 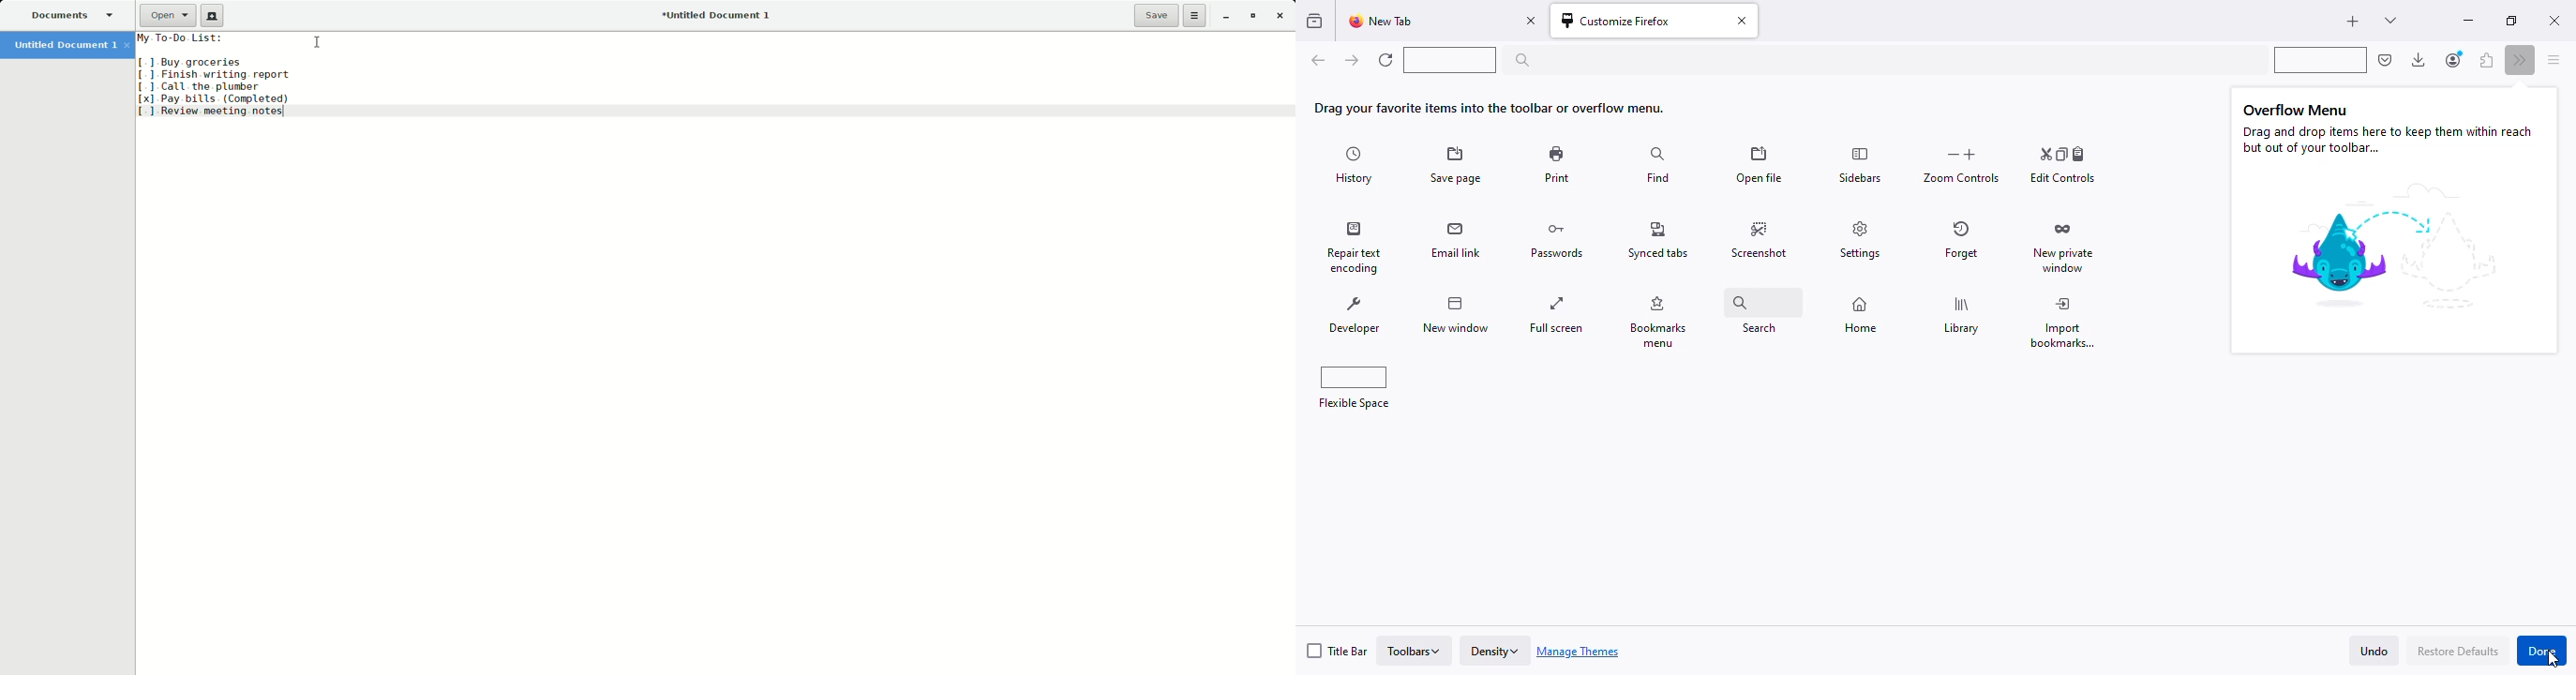 I want to click on restore defaults, so click(x=2457, y=651).